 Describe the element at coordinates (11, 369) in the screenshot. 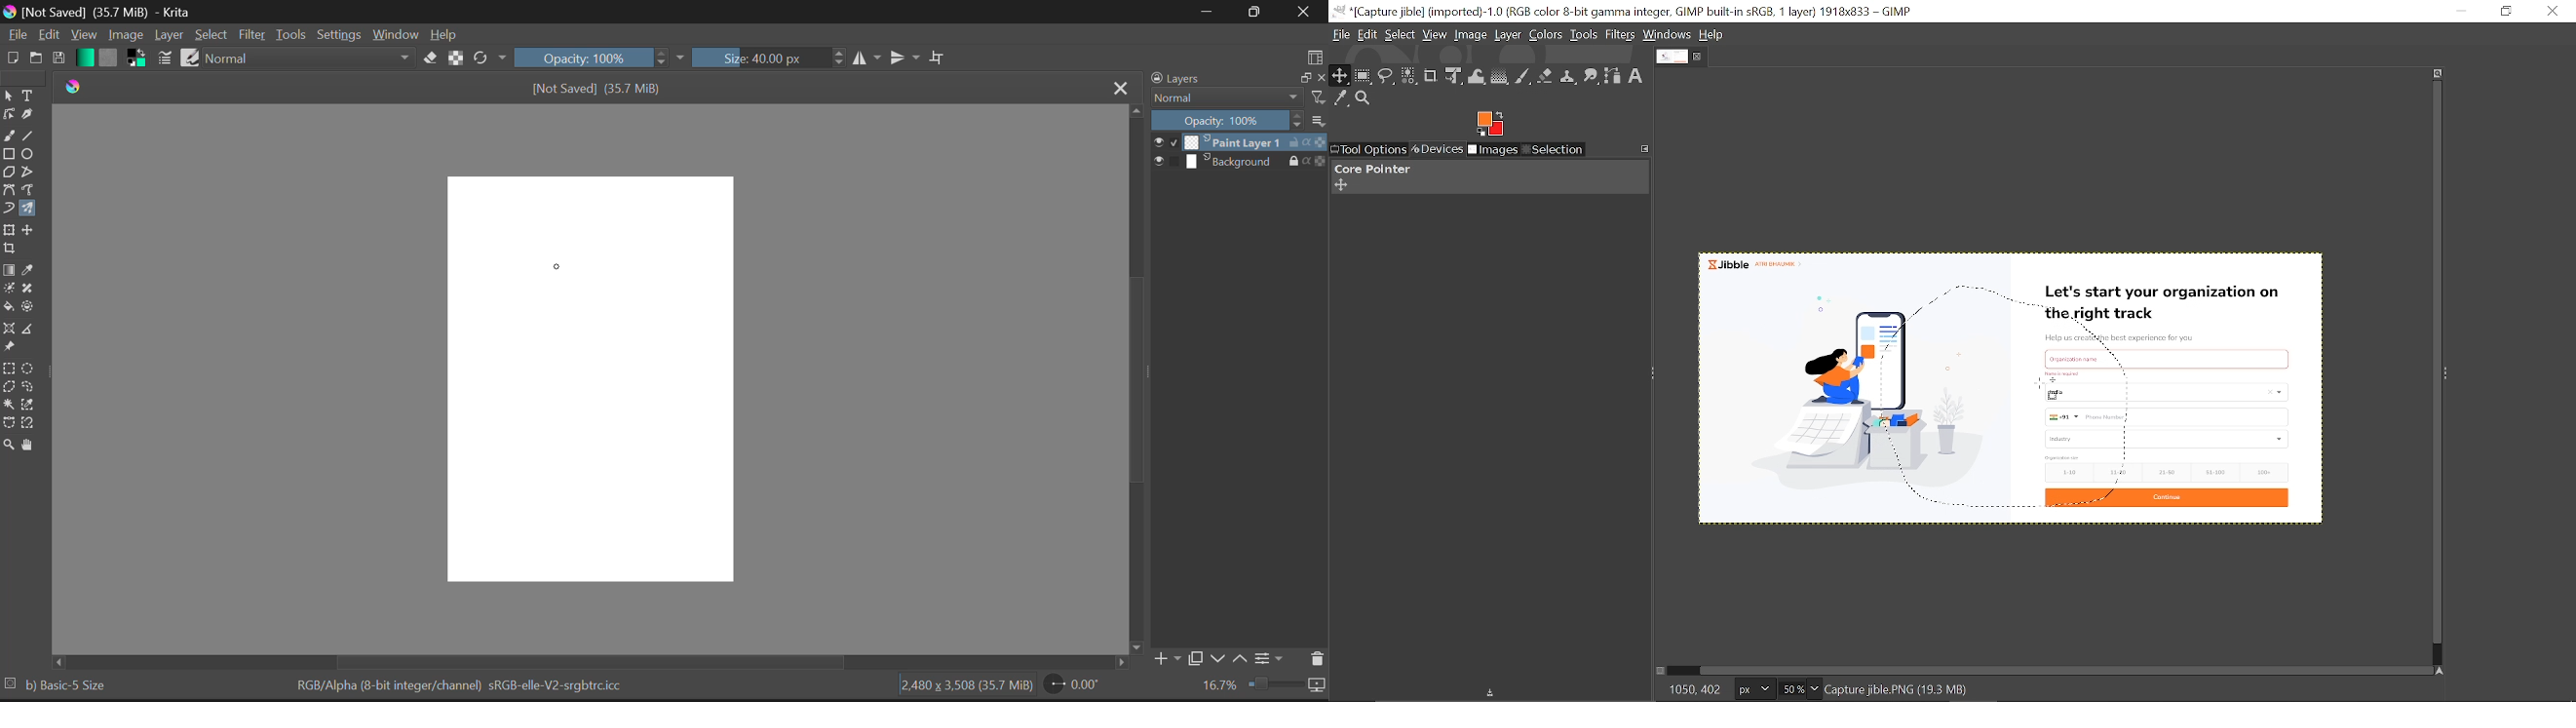

I see `Rectangular Selection` at that location.